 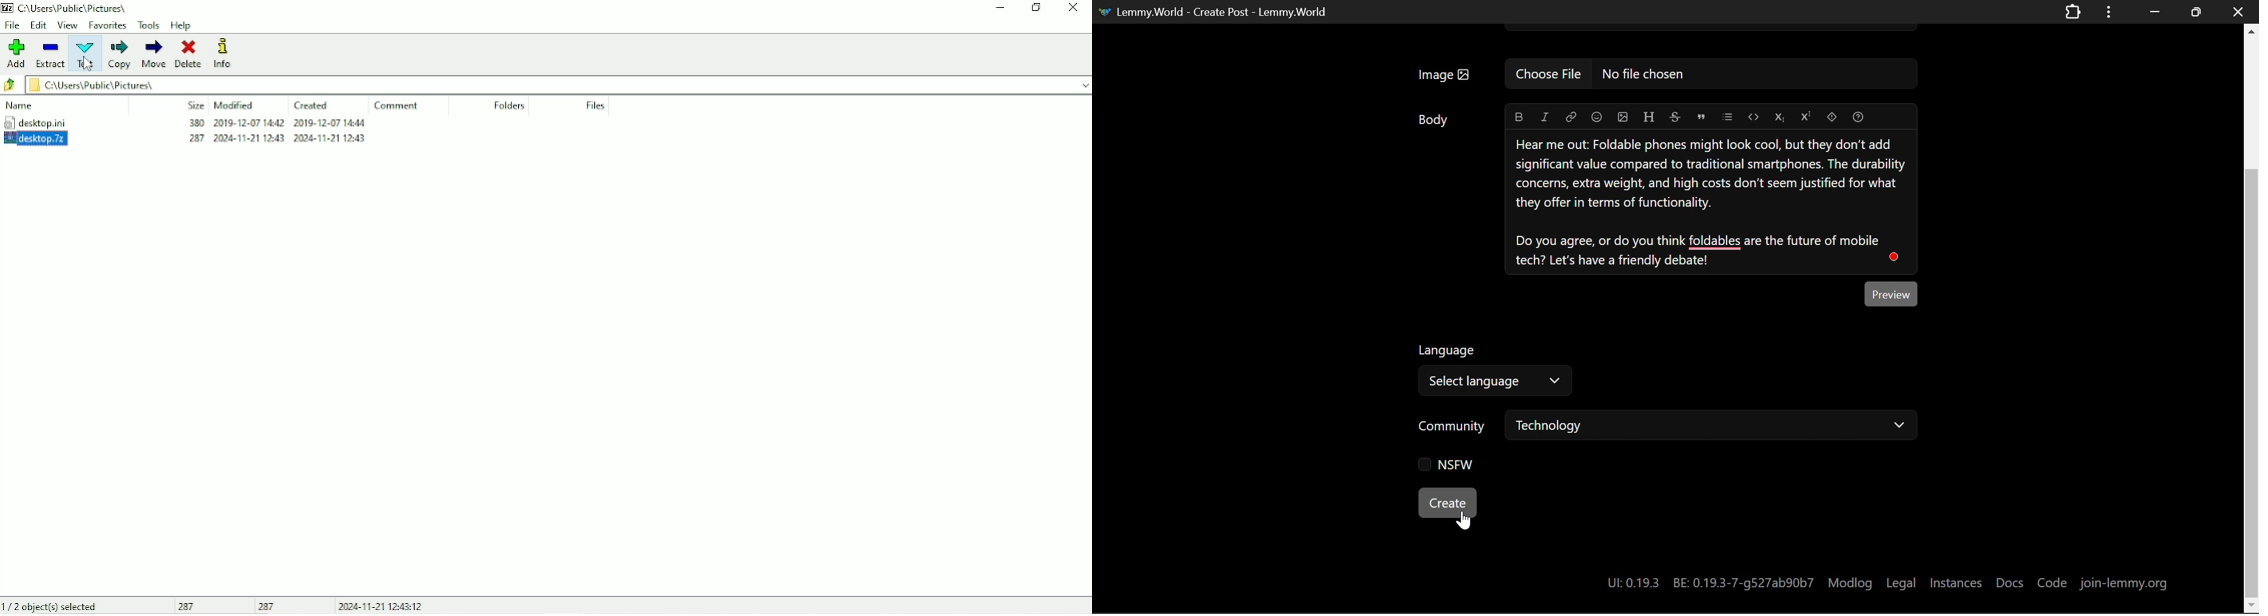 What do you see at coordinates (559, 86) in the screenshot?
I see `c\Users\Public\Pictures\` at bounding box center [559, 86].